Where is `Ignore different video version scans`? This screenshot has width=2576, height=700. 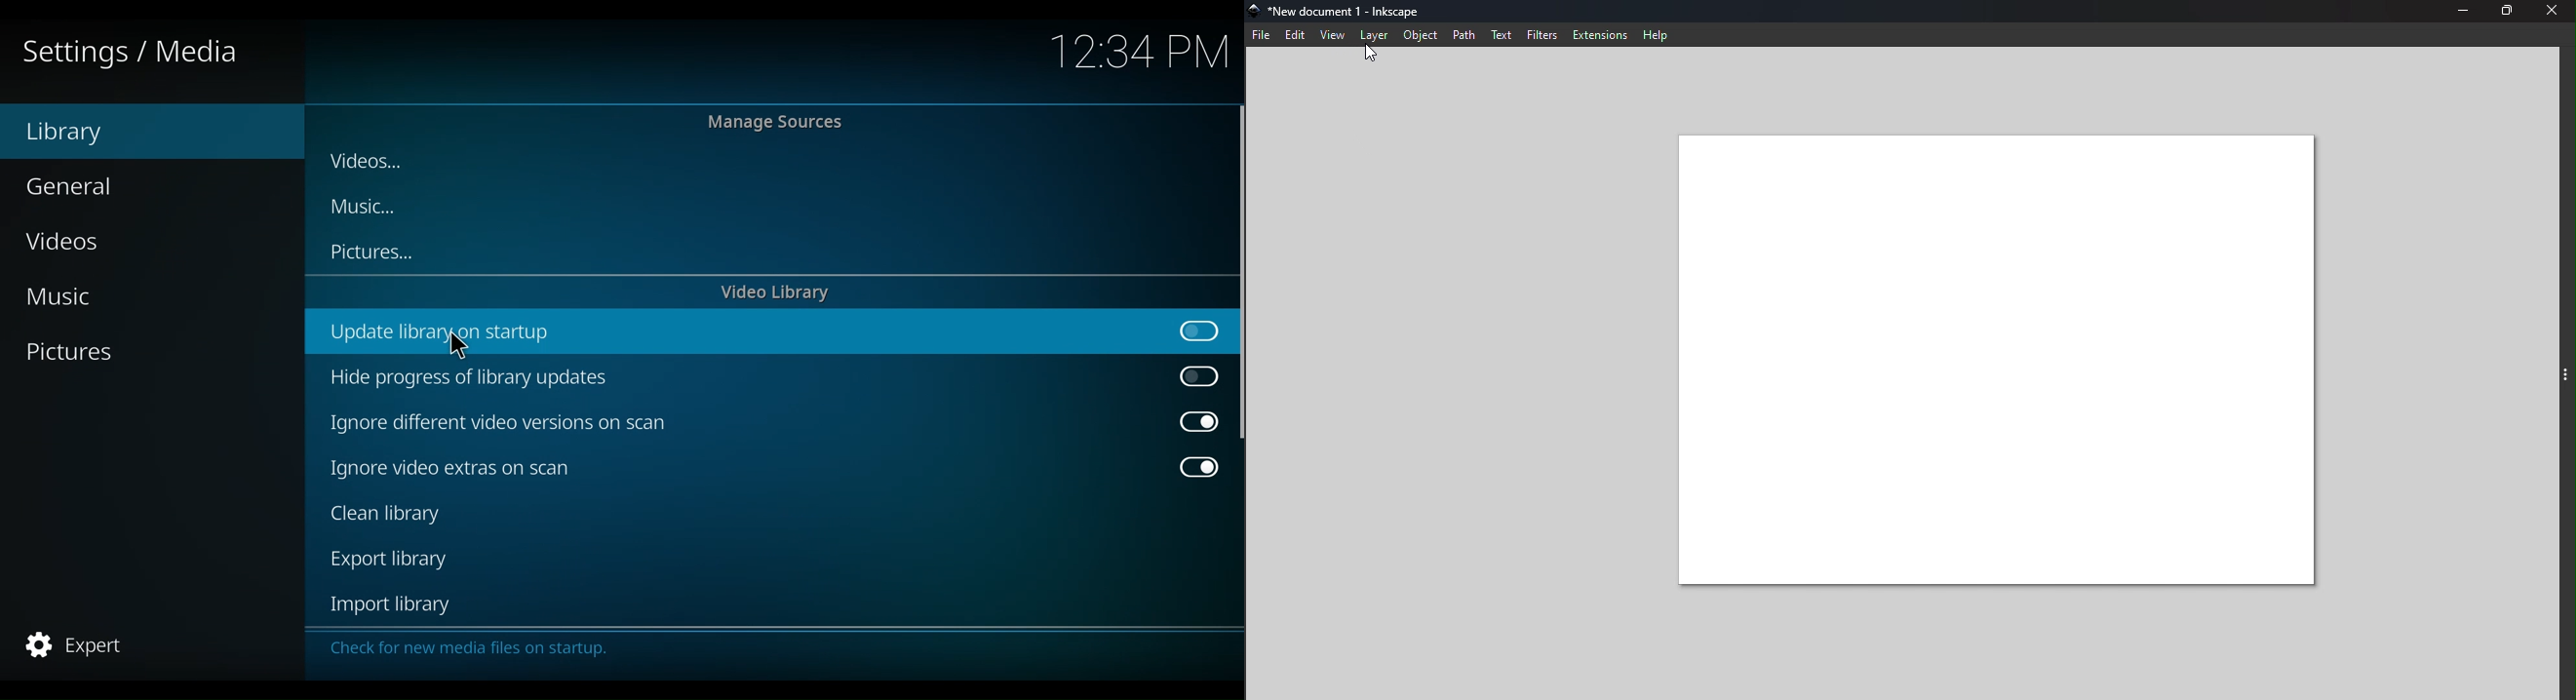 Ignore different video version scans is located at coordinates (744, 424).